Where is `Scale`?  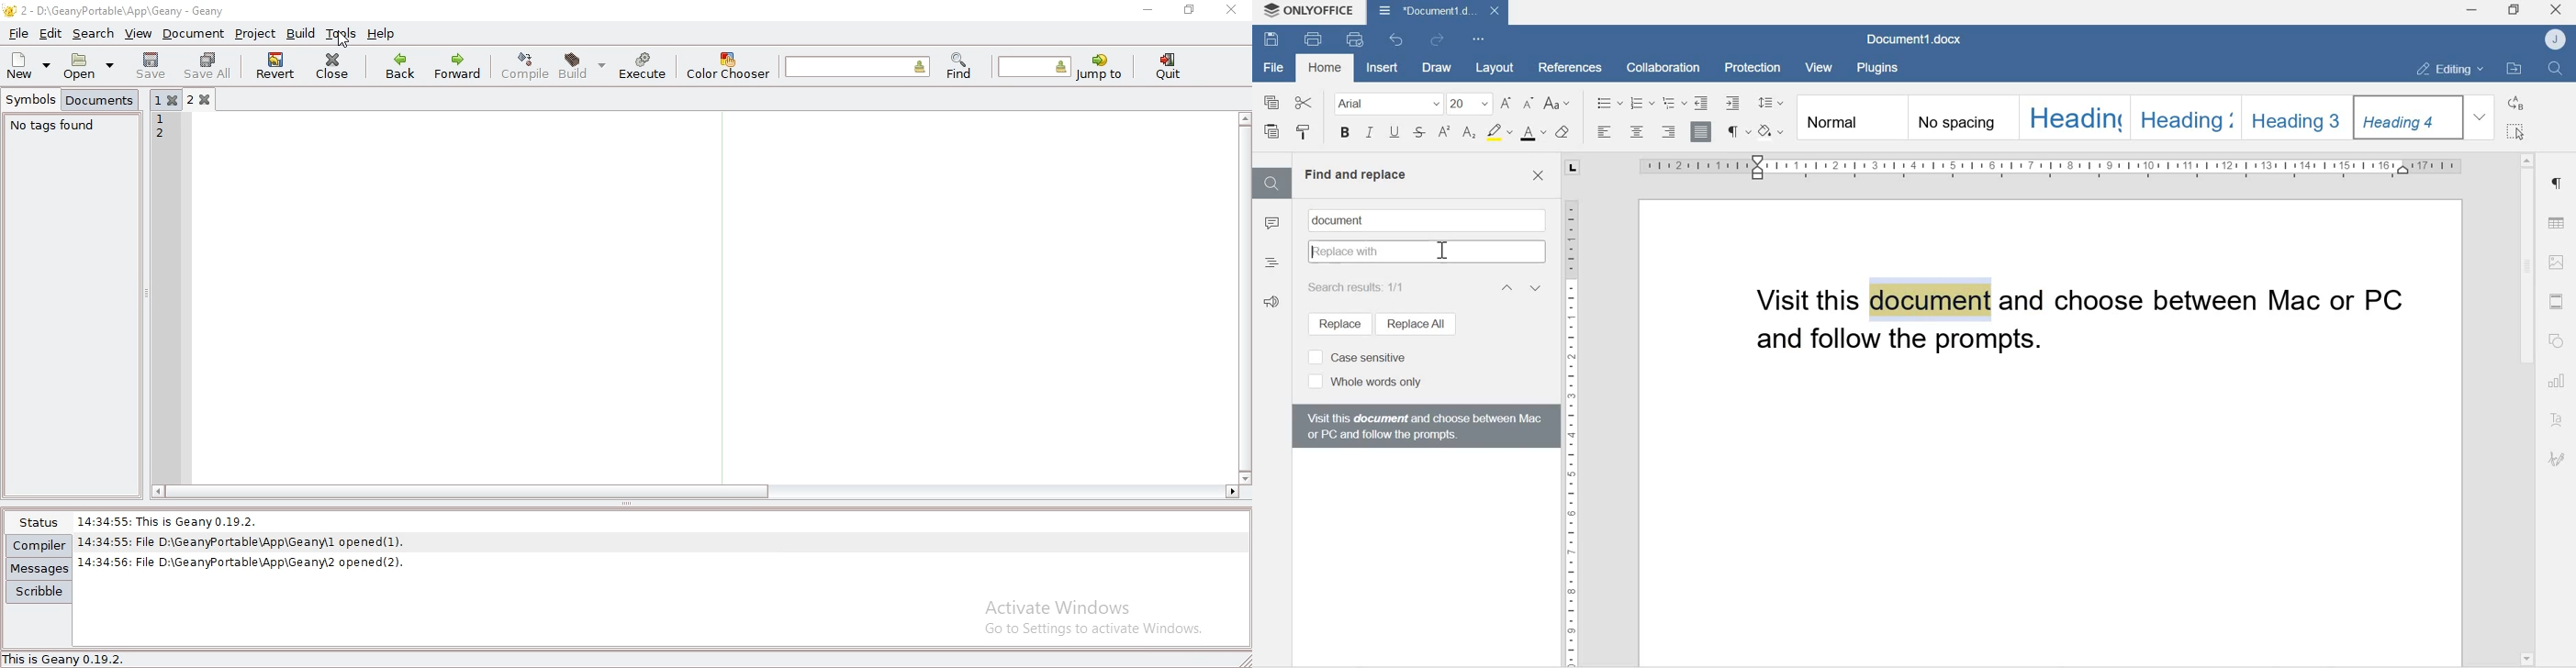 Scale is located at coordinates (2037, 166).